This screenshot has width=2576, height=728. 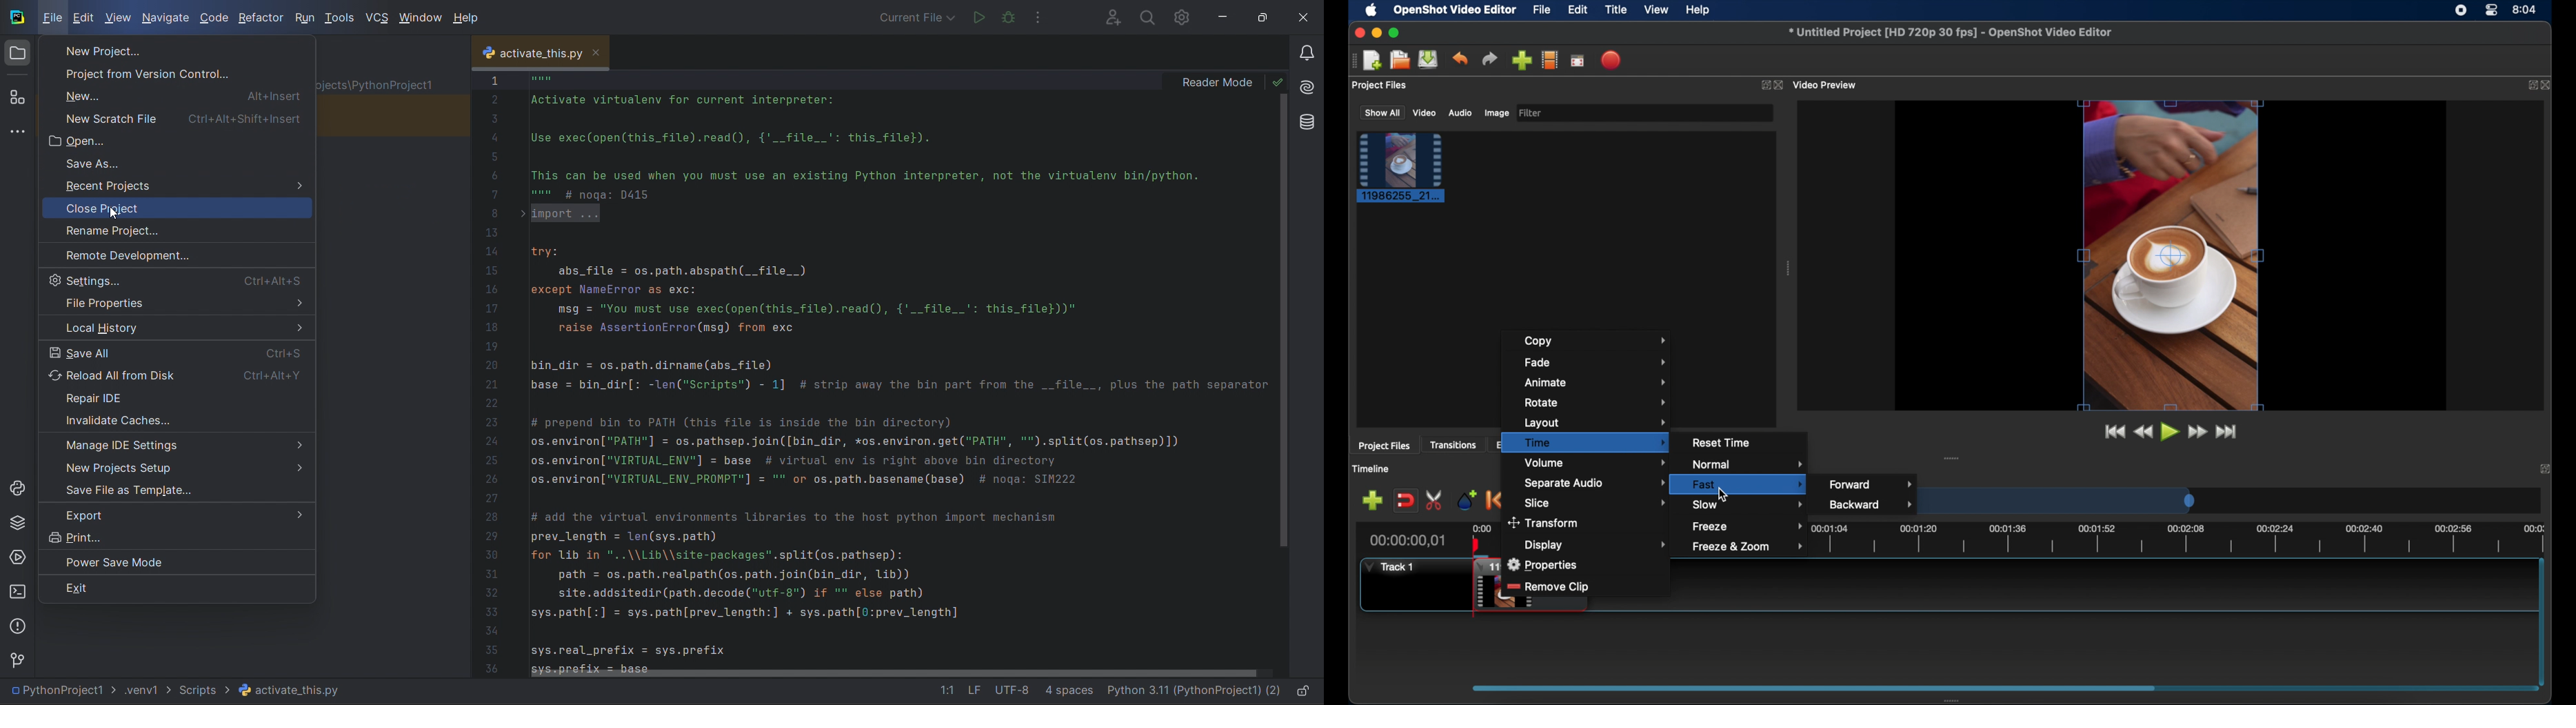 I want to click on rewind, so click(x=2144, y=432).